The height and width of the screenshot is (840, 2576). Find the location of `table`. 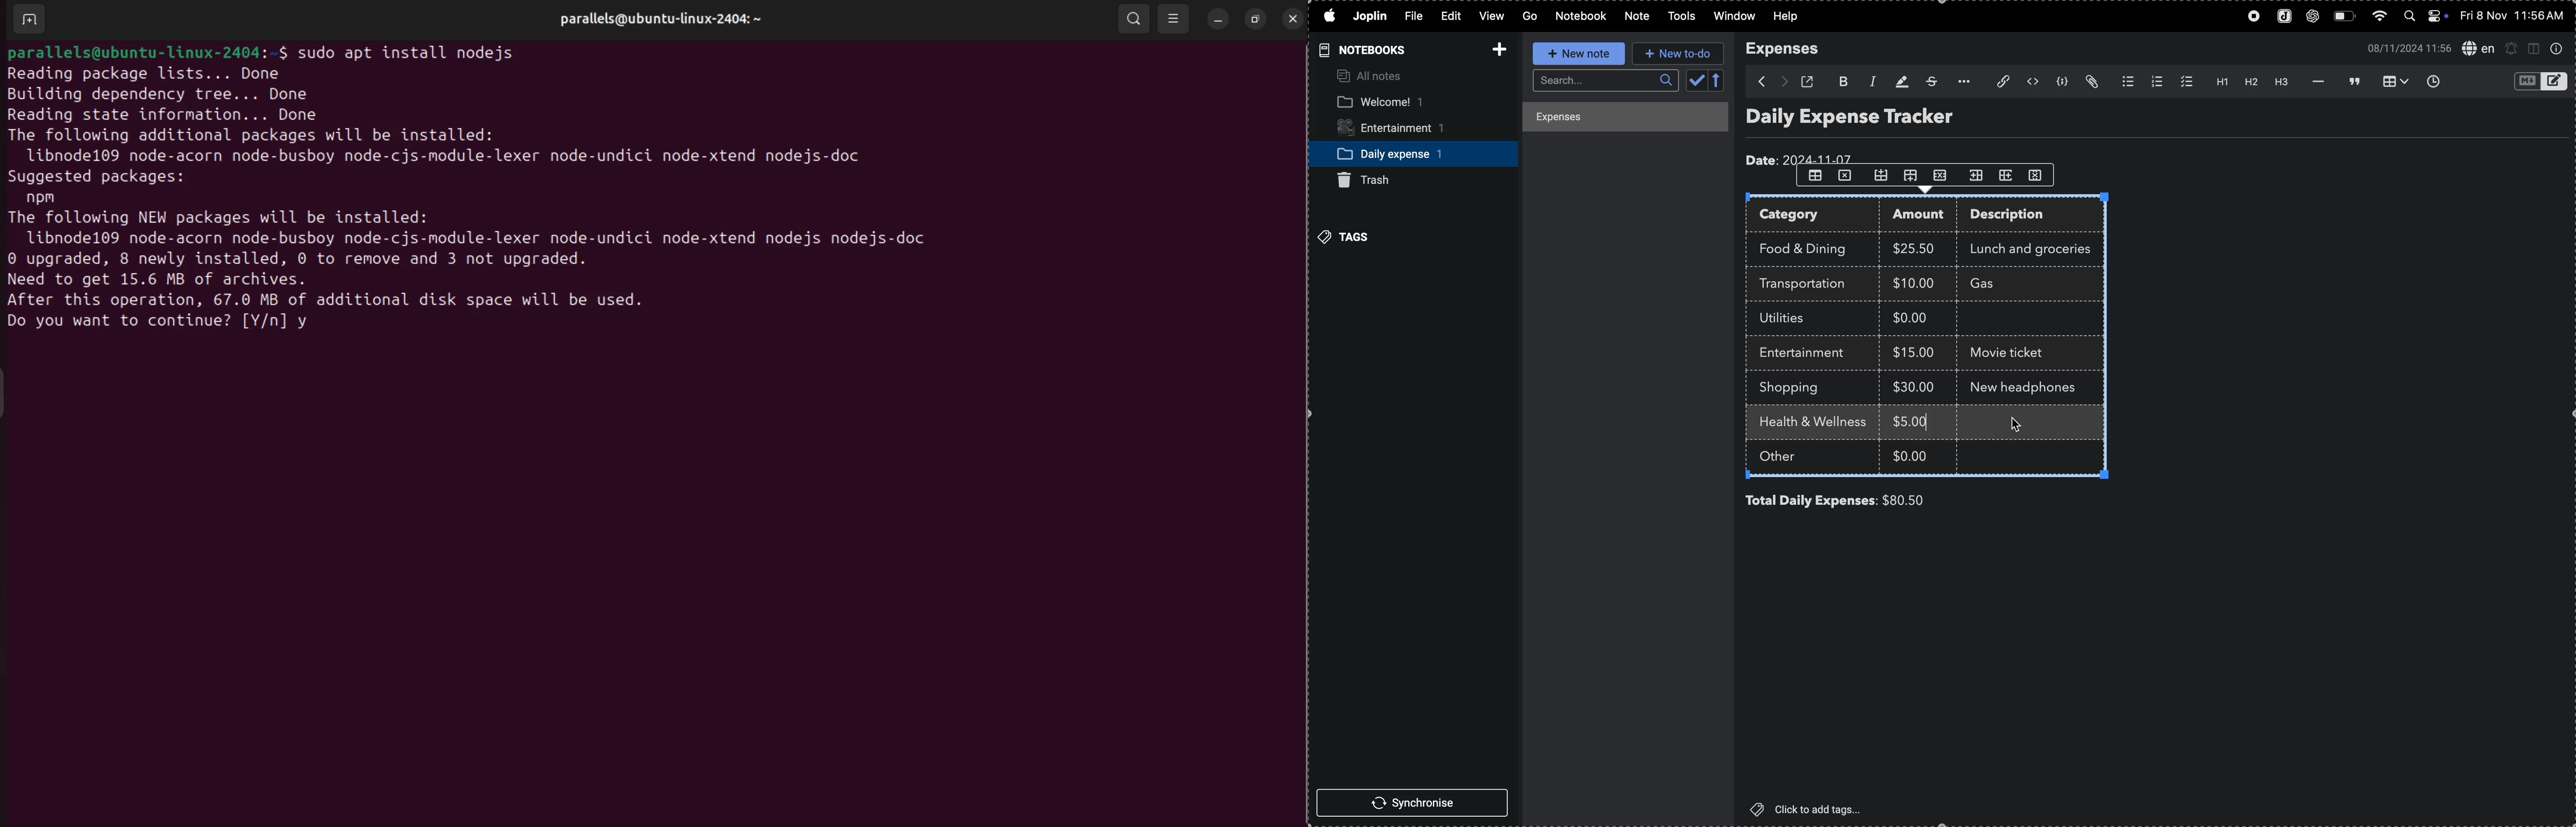

table is located at coordinates (1814, 176).